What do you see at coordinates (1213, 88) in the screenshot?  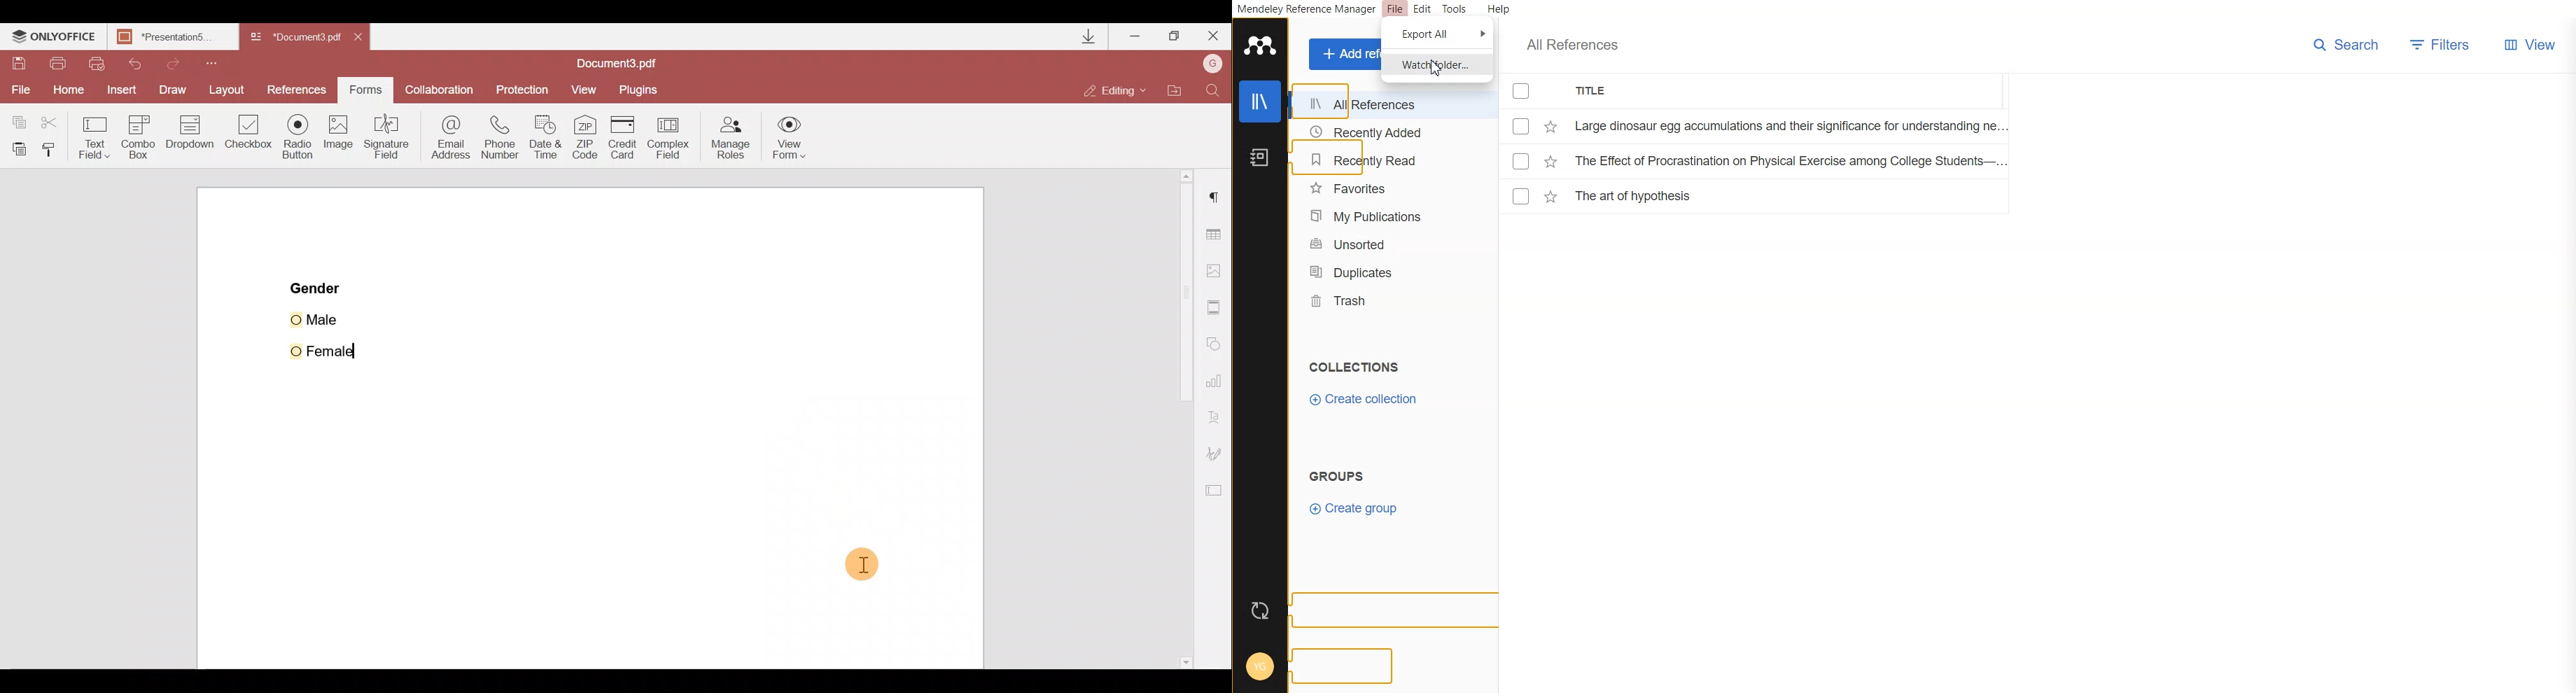 I see `Find` at bounding box center [1213, 88].